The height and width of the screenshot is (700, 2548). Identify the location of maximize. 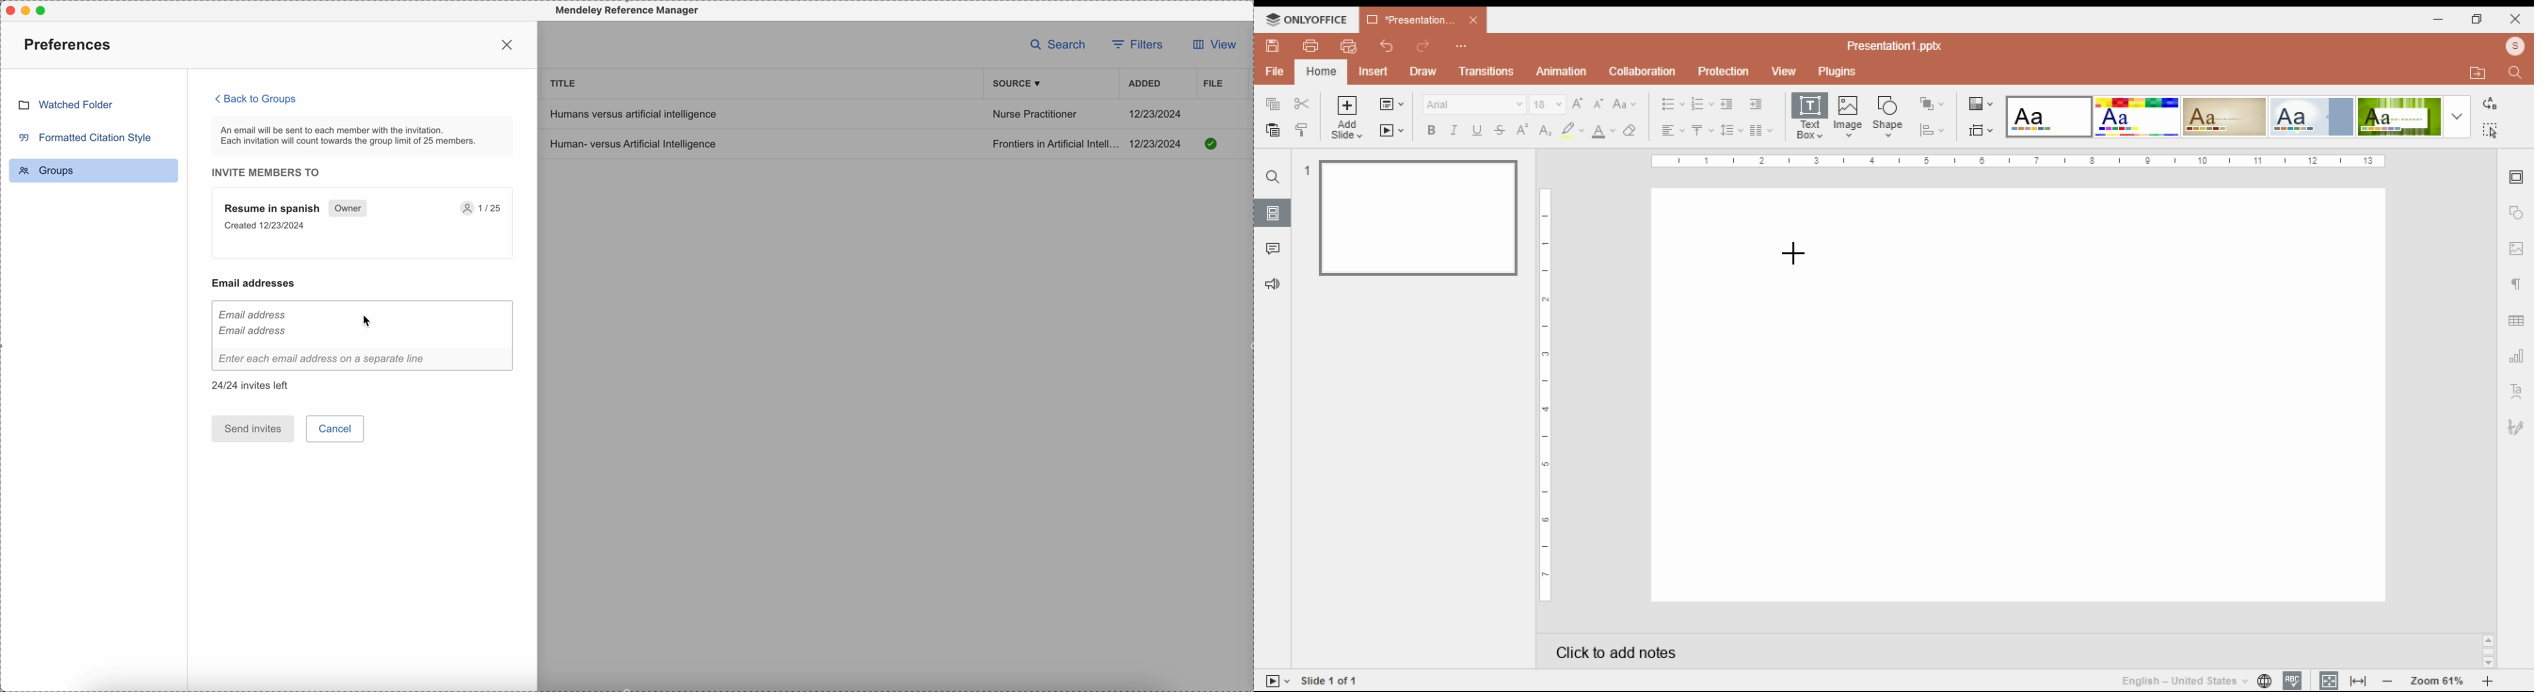
(45, 10).